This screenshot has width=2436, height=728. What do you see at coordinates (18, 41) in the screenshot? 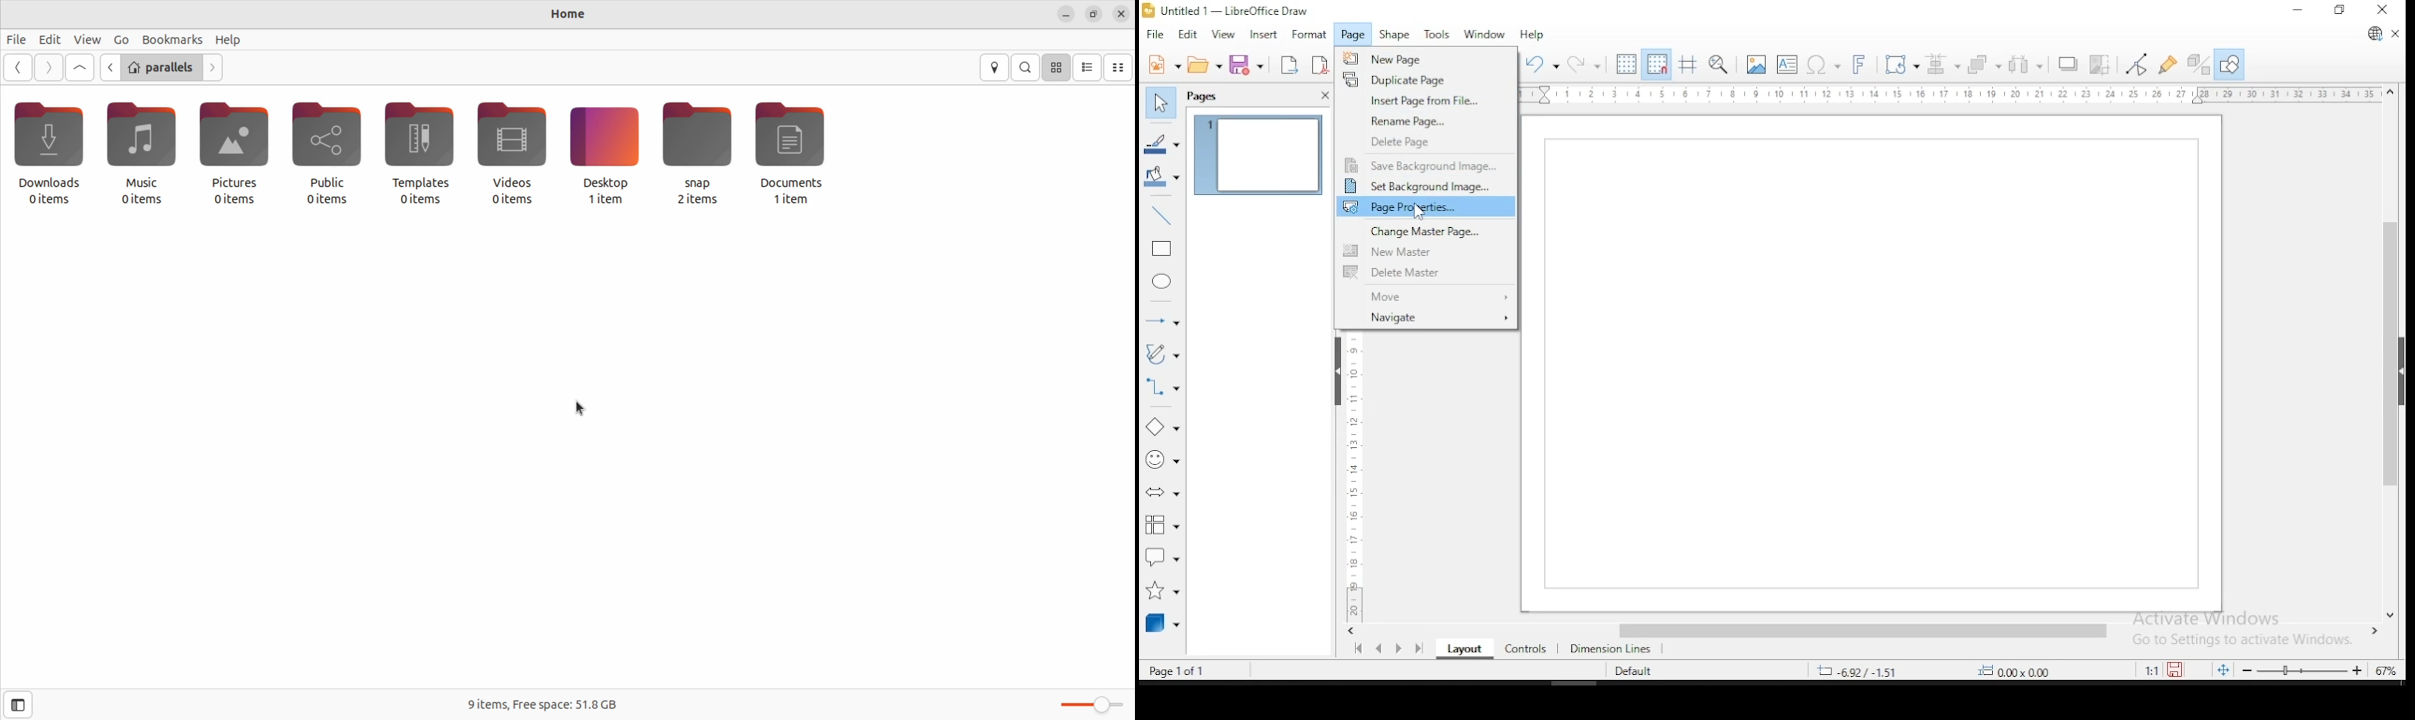
I see `file` at bounding box center [18, 41].